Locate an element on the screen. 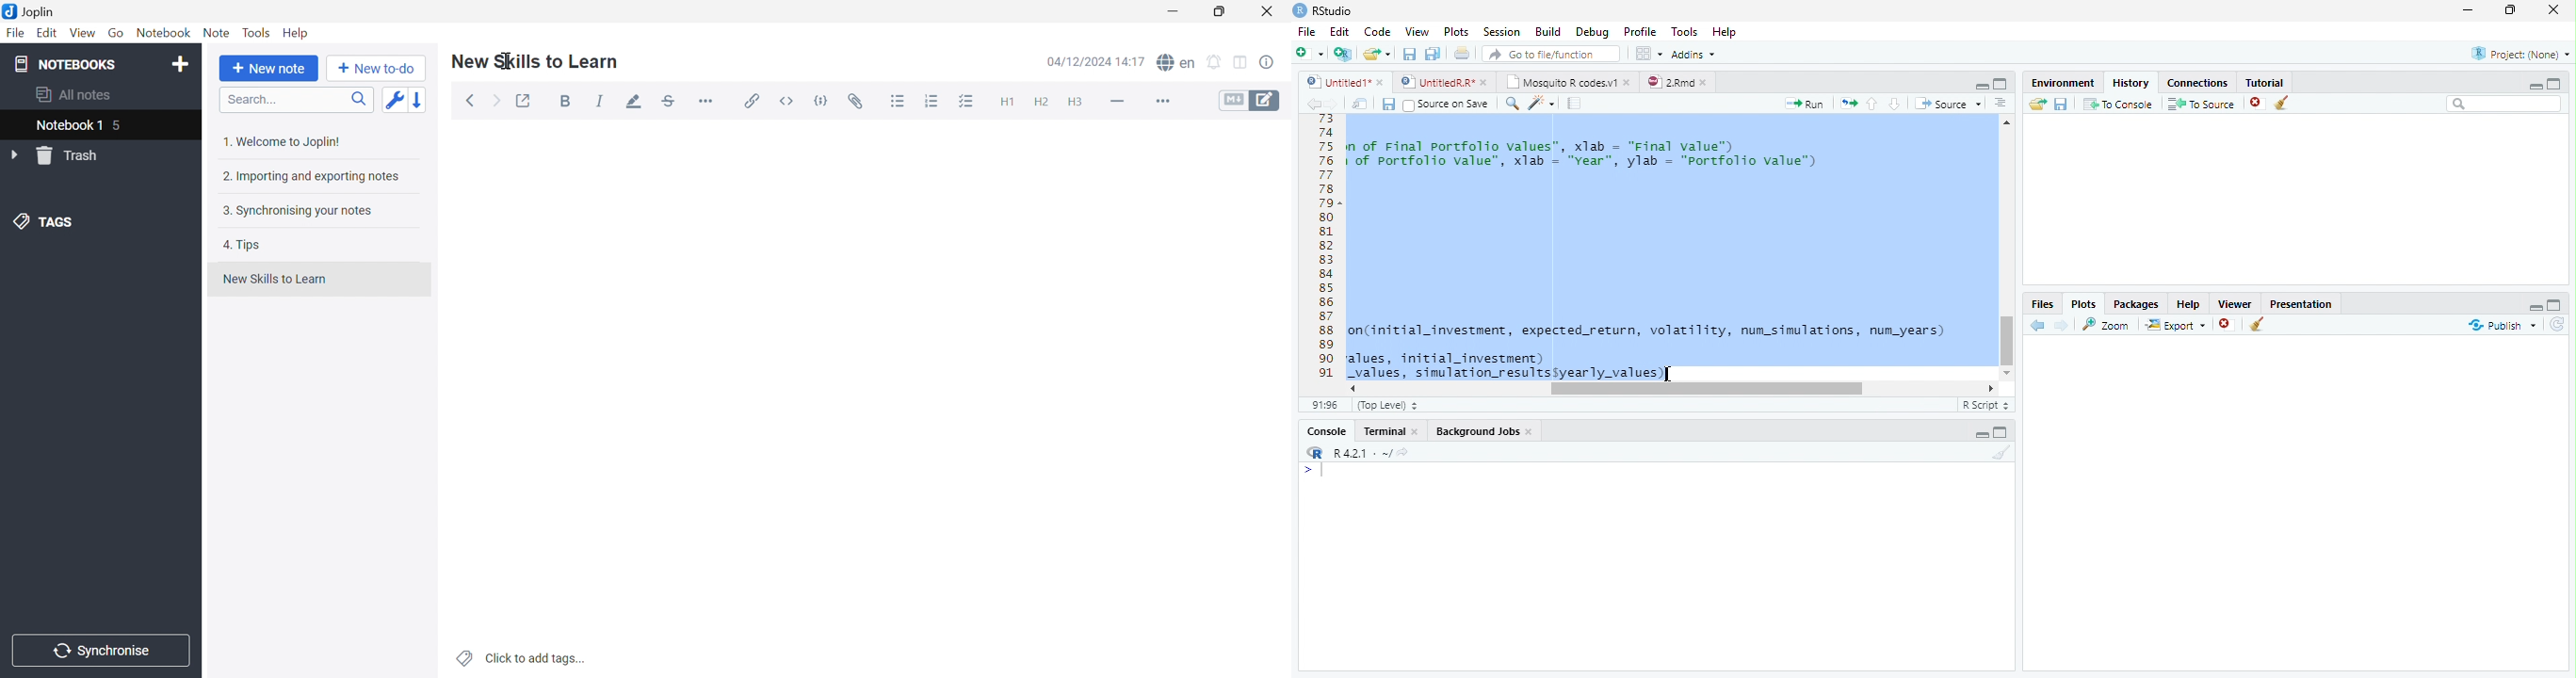 The image size is (2576, 700). RStudio is located at coordinates (1323, 10).